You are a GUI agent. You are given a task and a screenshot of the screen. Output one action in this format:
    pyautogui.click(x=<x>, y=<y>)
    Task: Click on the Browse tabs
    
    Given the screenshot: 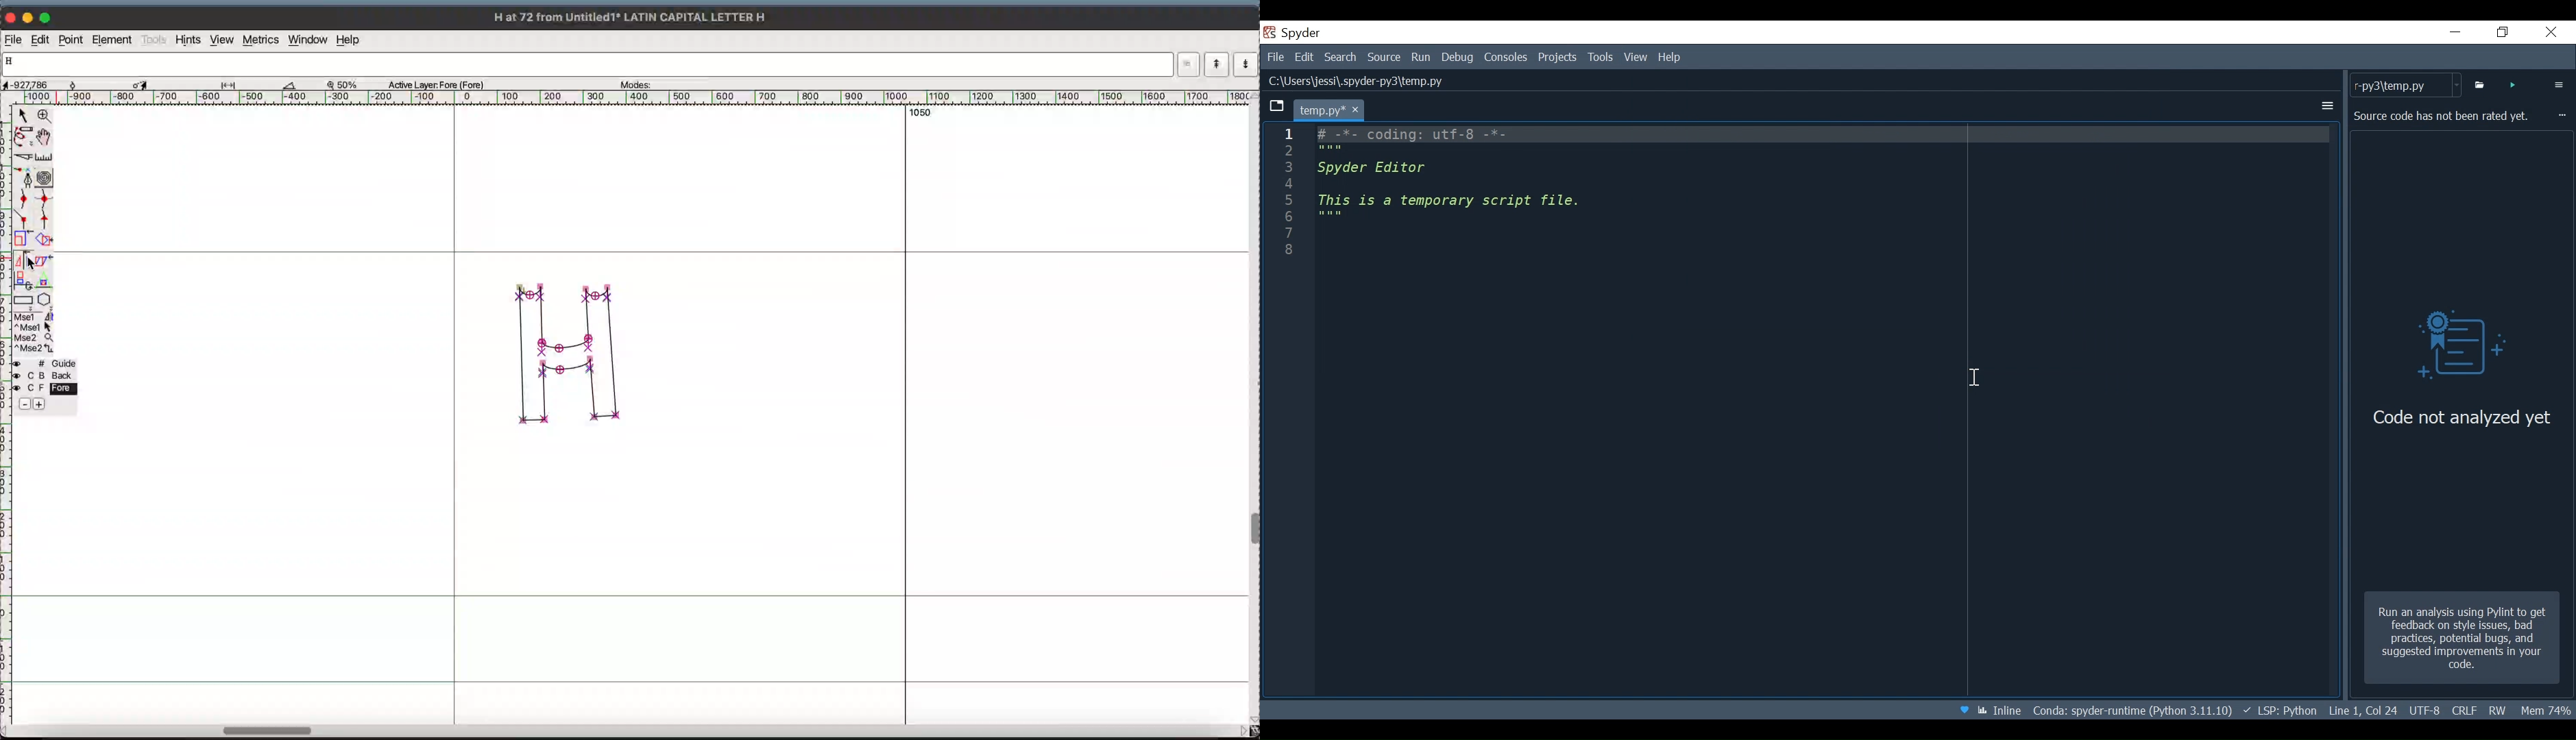 What is the action you would take?
    pyautogui.click(x=1277, y=107)
    